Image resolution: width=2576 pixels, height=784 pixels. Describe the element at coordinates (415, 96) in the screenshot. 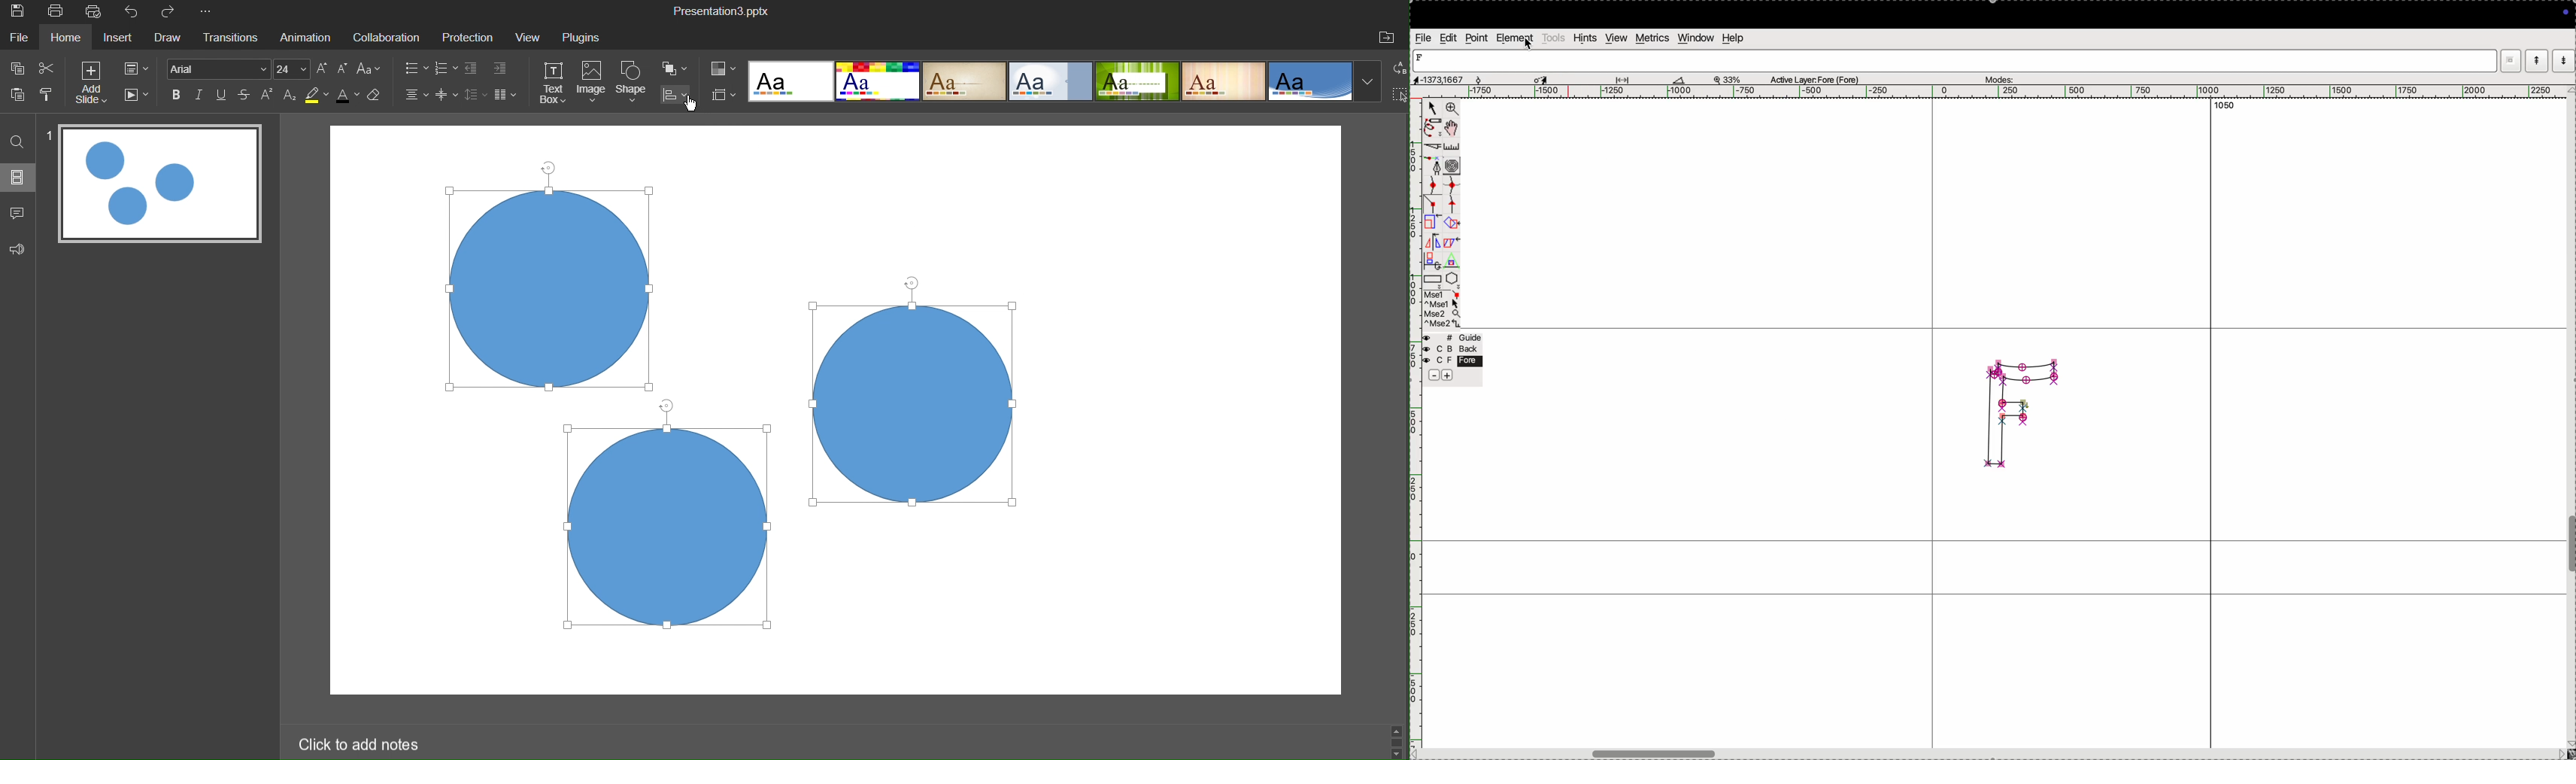

I see `Alignment` at that location.